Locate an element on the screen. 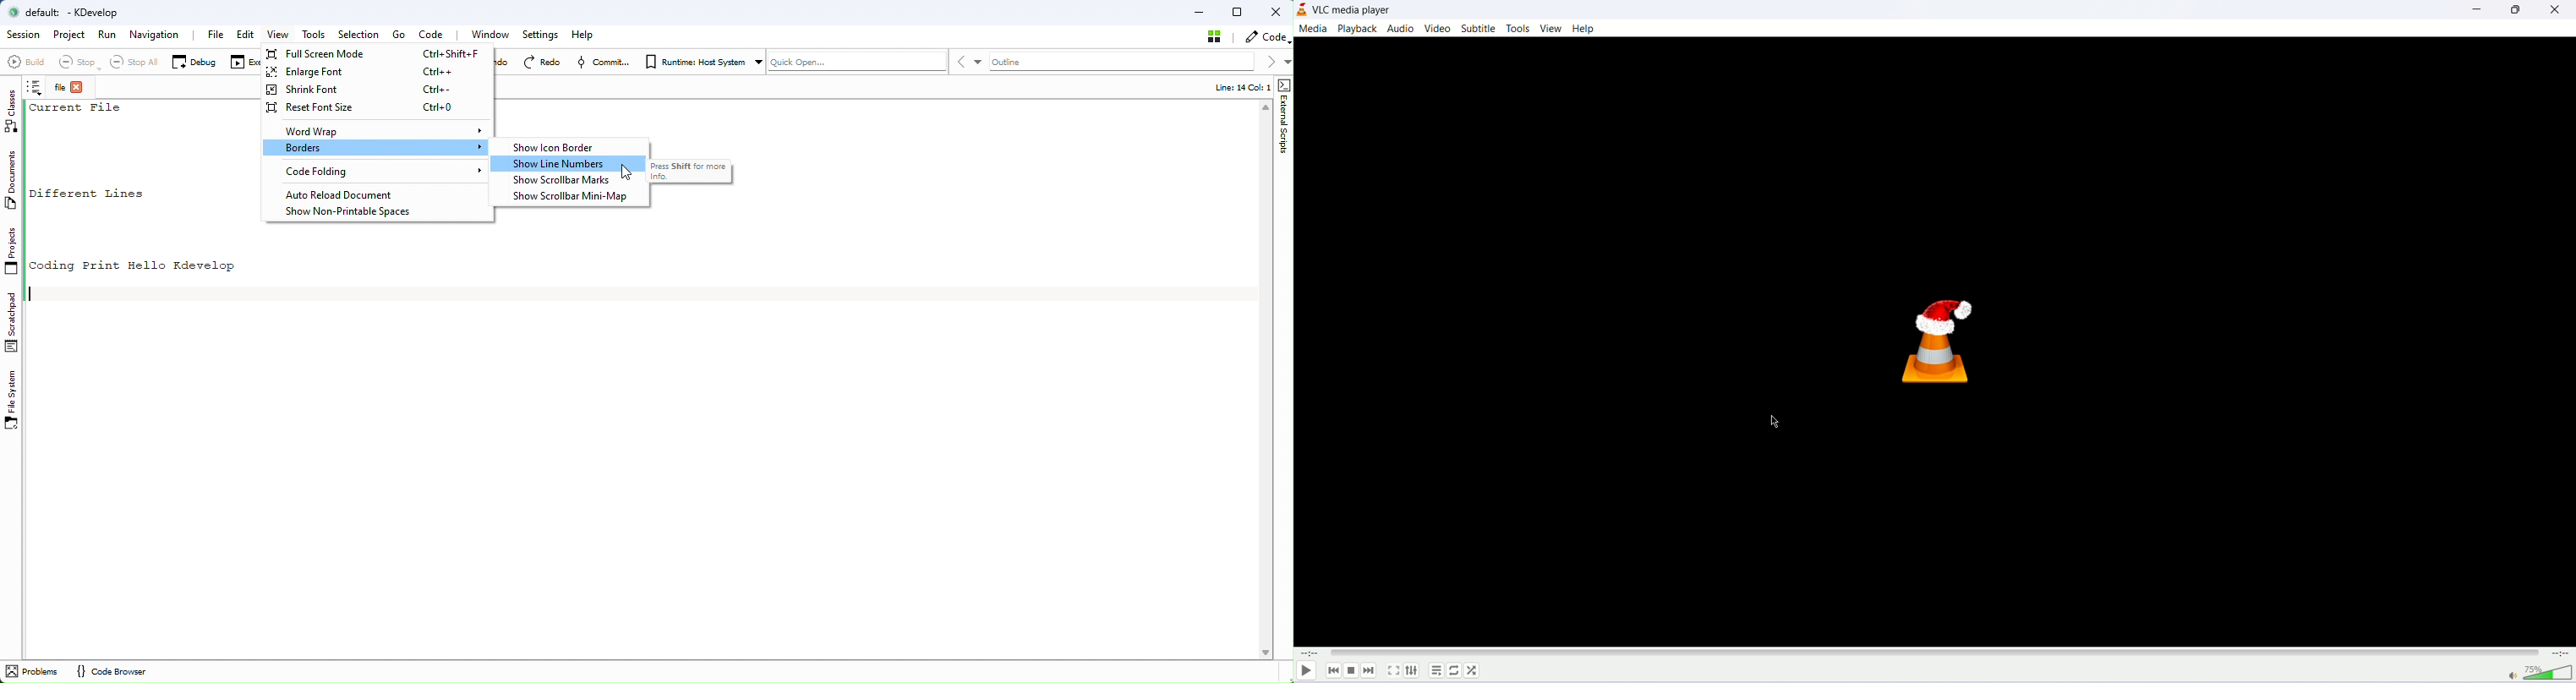 This screenshot has width=2576, height=700. progress bar is located at coordinates (1936, 652).